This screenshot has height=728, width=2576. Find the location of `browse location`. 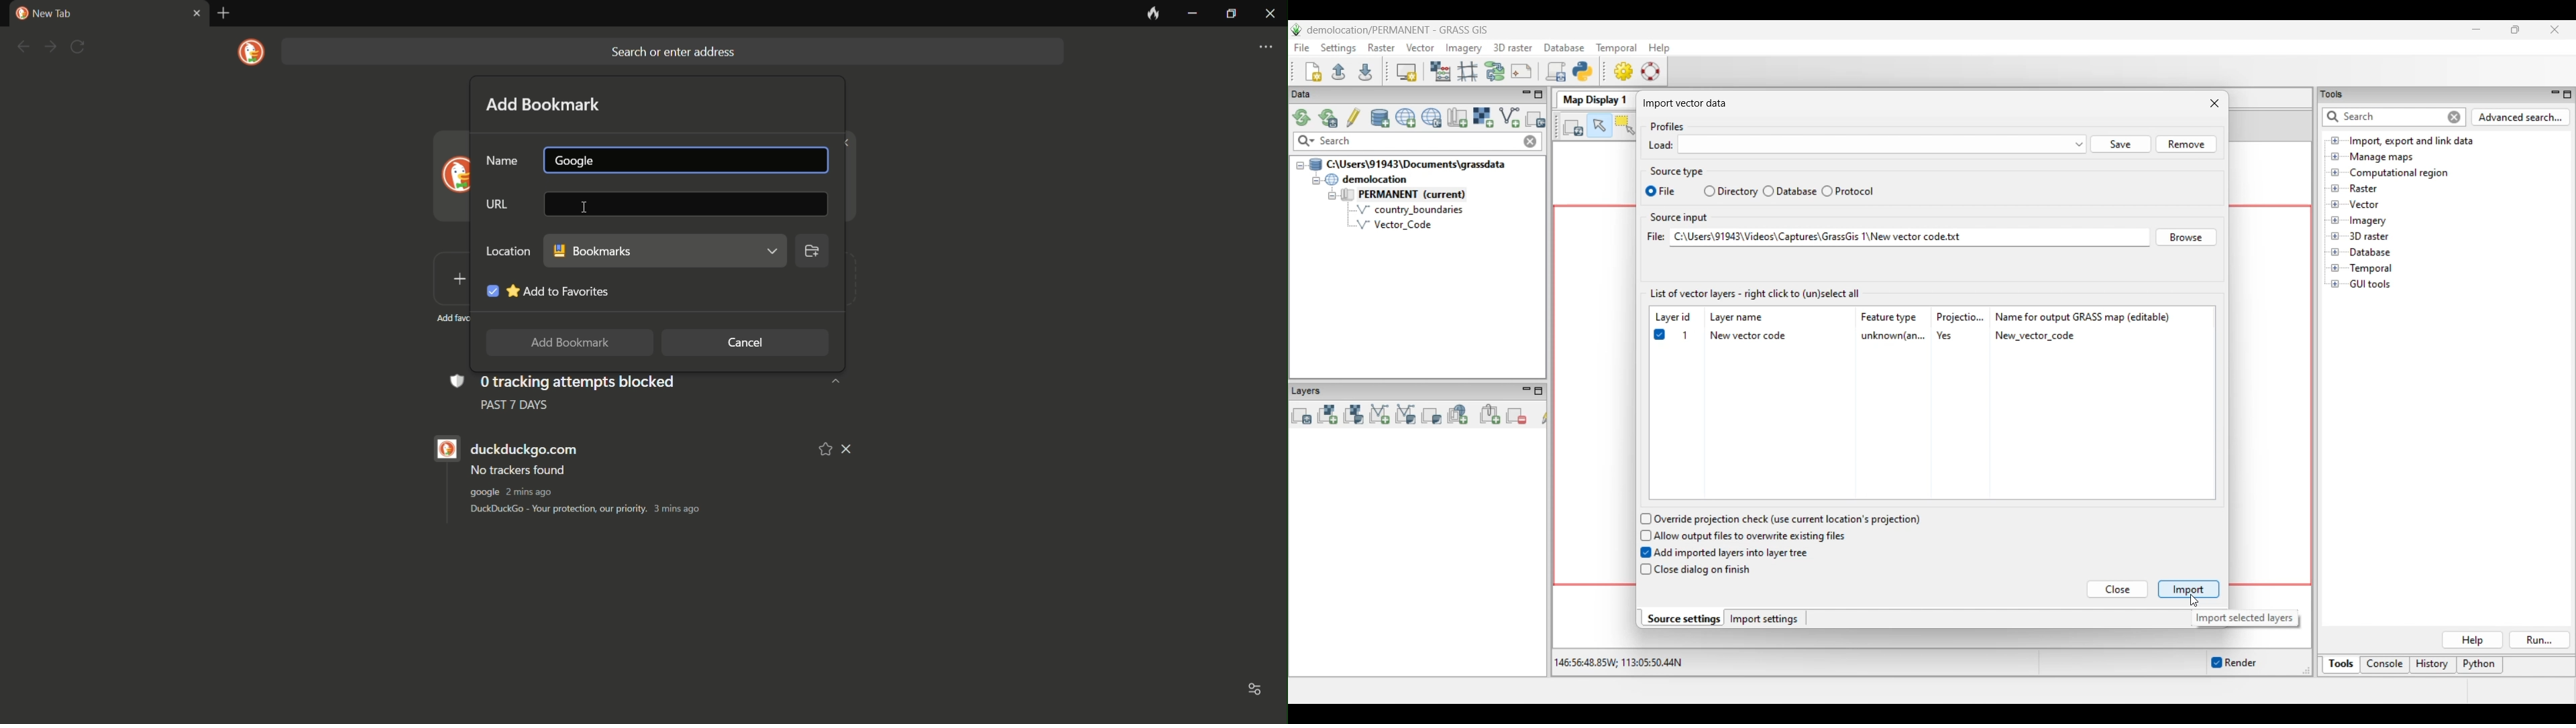

browse location is located at coordinates (812, 254).